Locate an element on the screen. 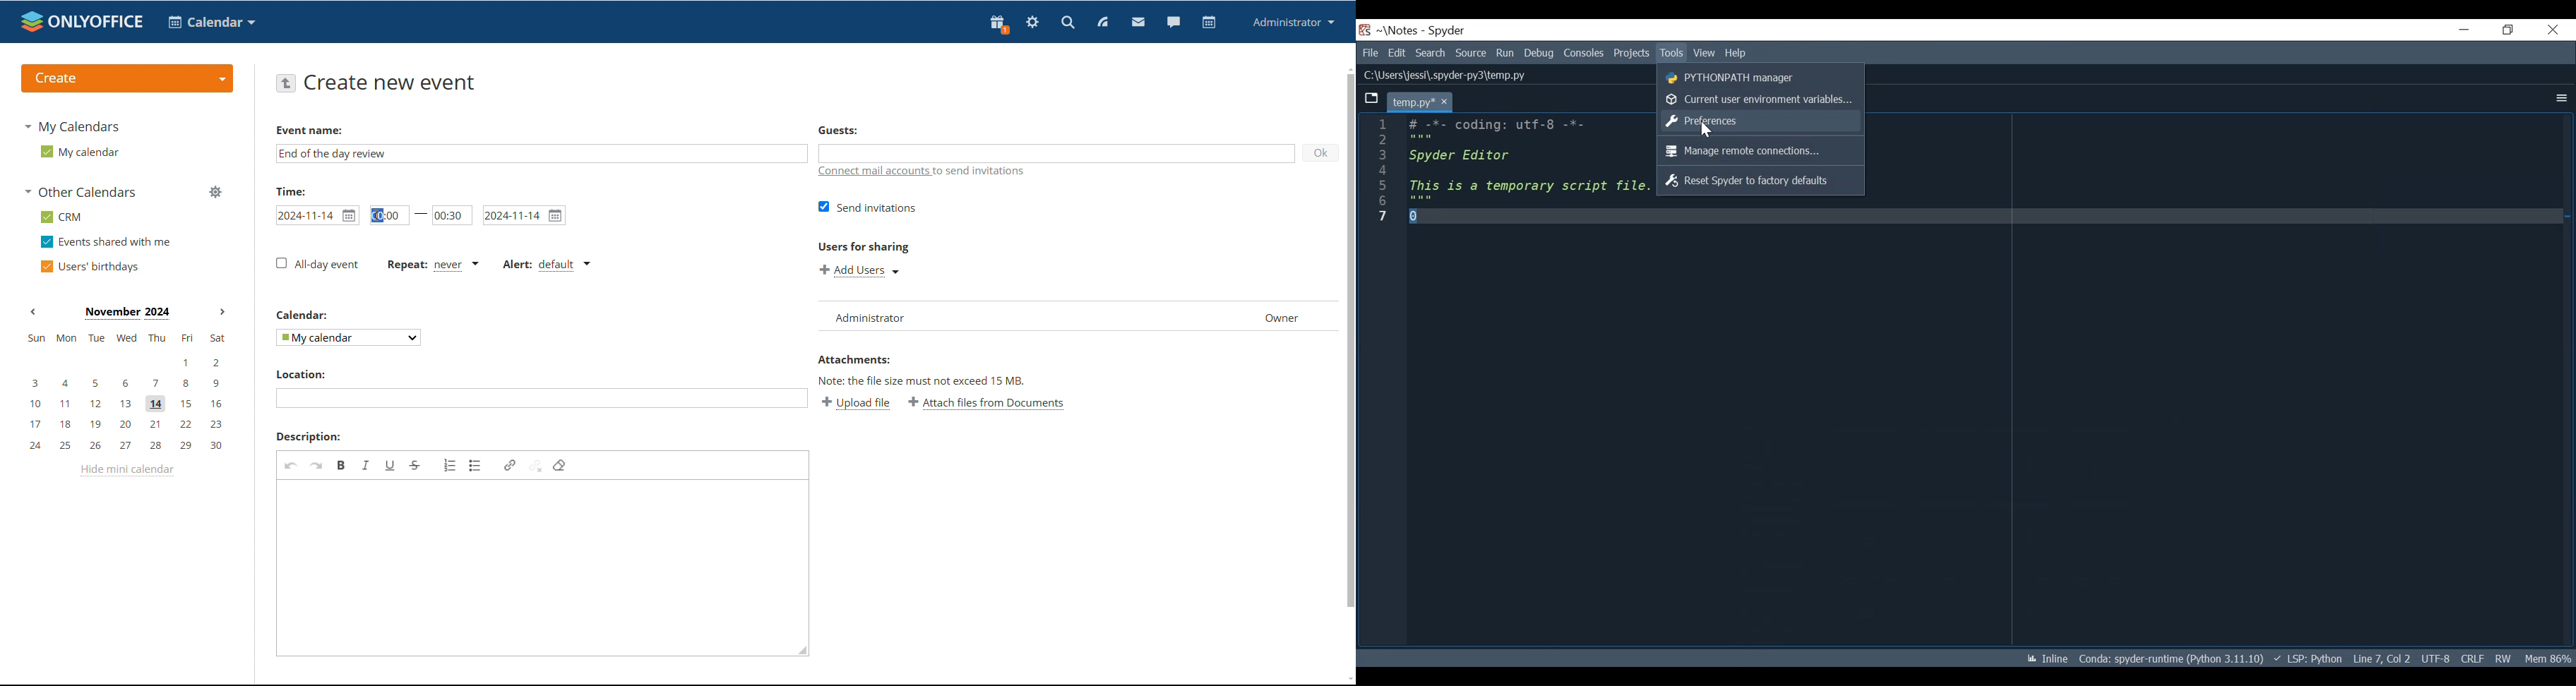 The height and width of the screenshot is (700, 2576). profile is located at coordinates (1294, 22).